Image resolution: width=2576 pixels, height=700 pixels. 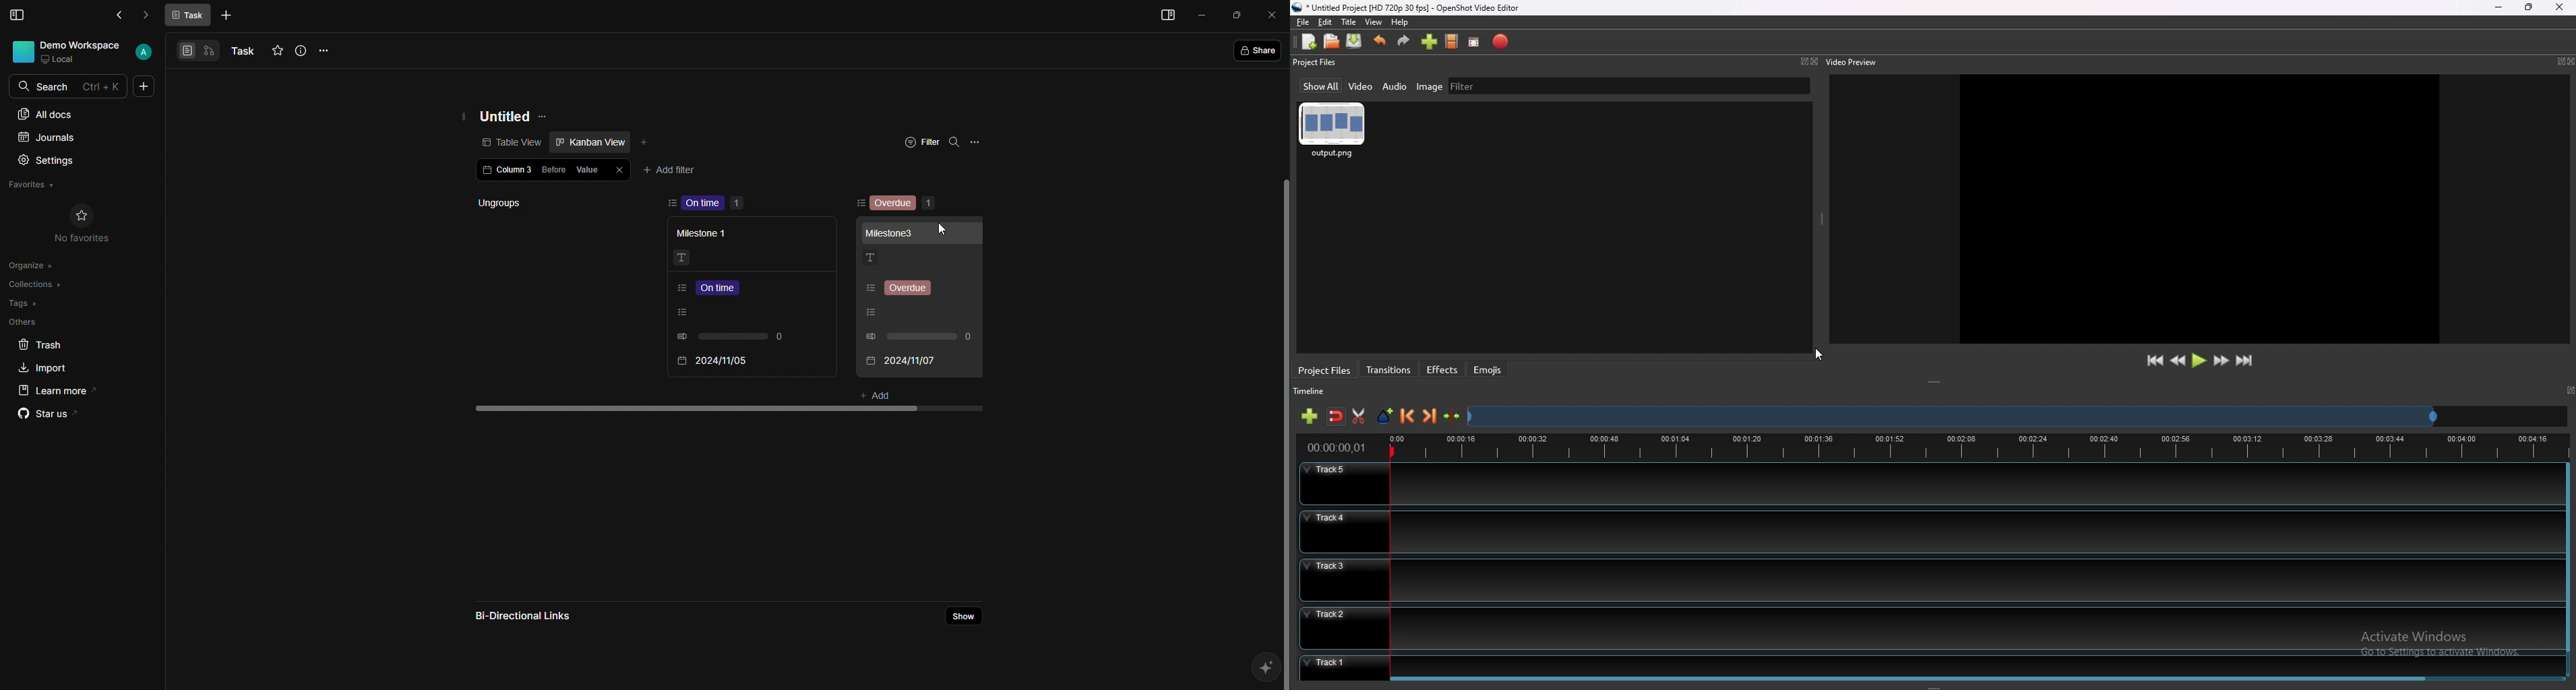 What do you see at coordinates (505, 171) in the screenshot?
I see `Column 3` at bounding box center [505, 171].